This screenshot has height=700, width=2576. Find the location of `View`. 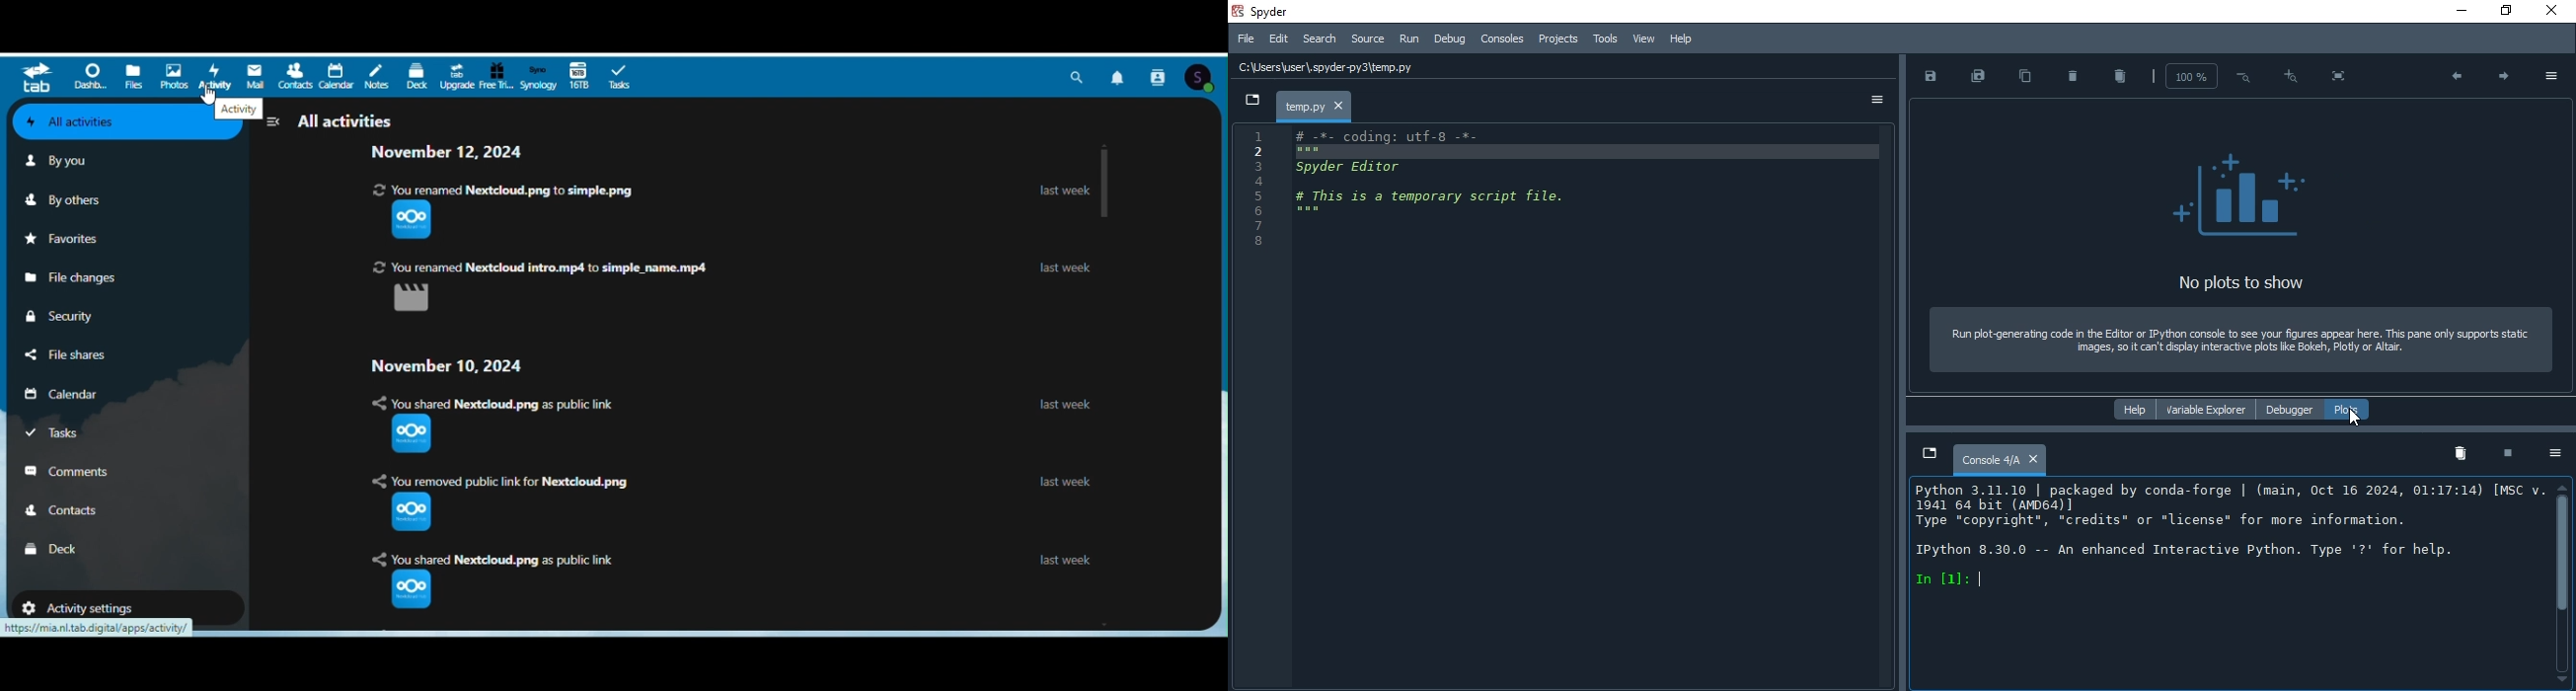

View is located at coordinates (1643, 41).